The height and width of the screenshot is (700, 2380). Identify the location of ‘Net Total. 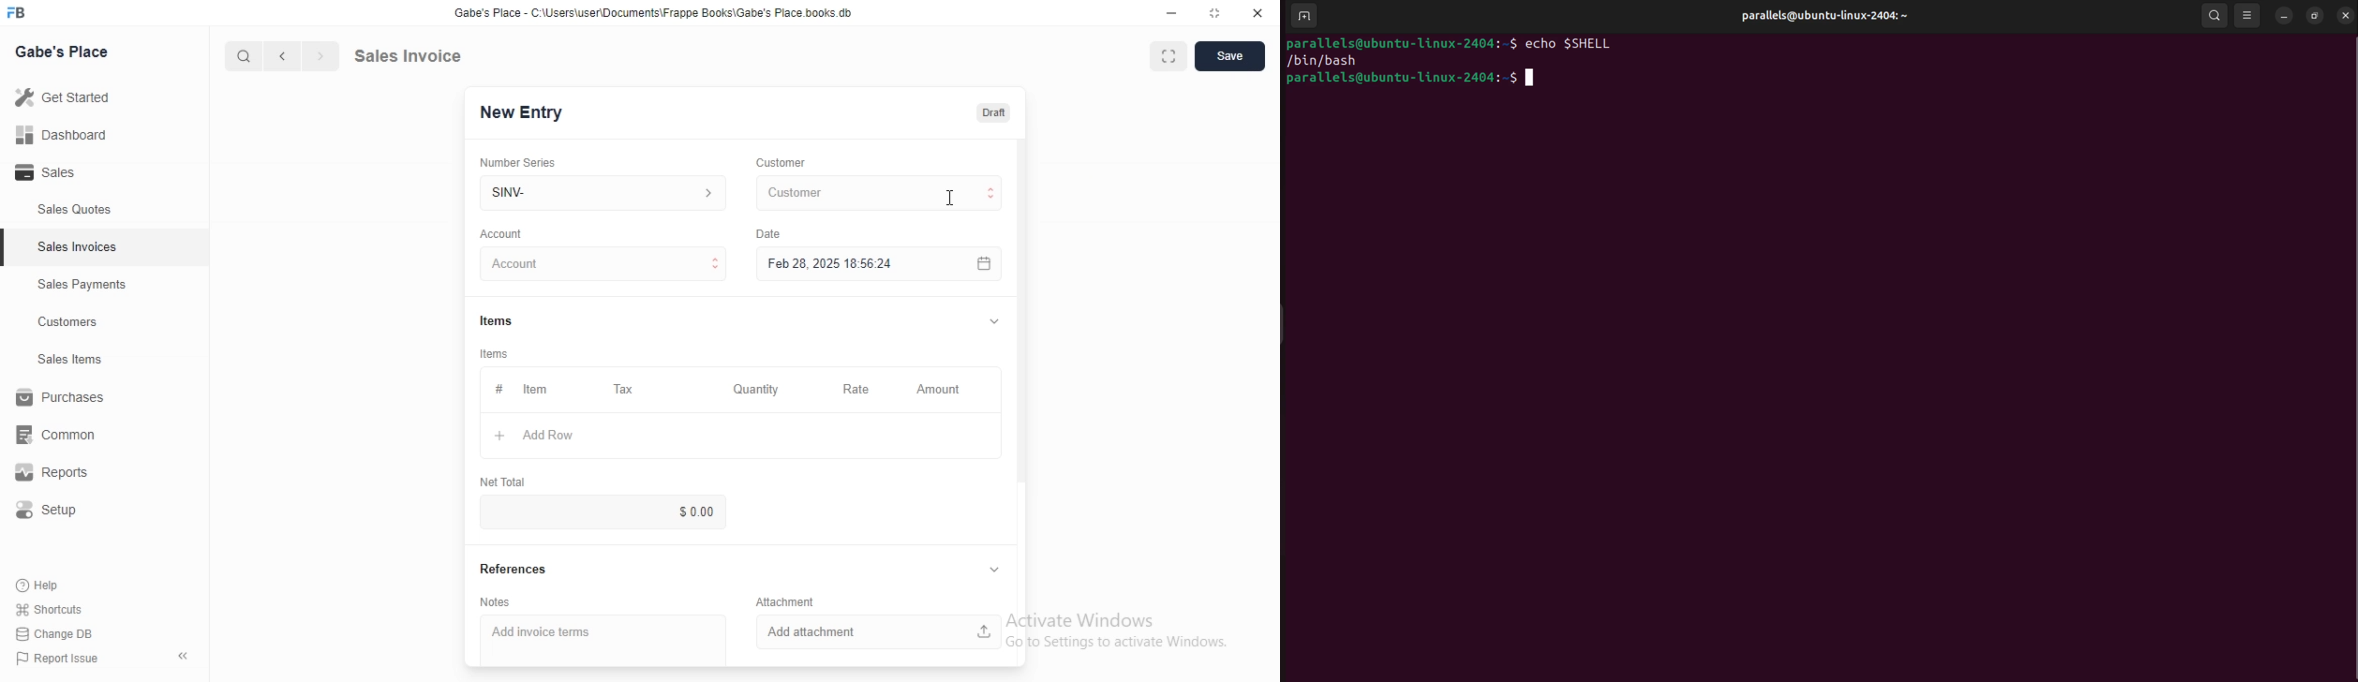
(504, 480).